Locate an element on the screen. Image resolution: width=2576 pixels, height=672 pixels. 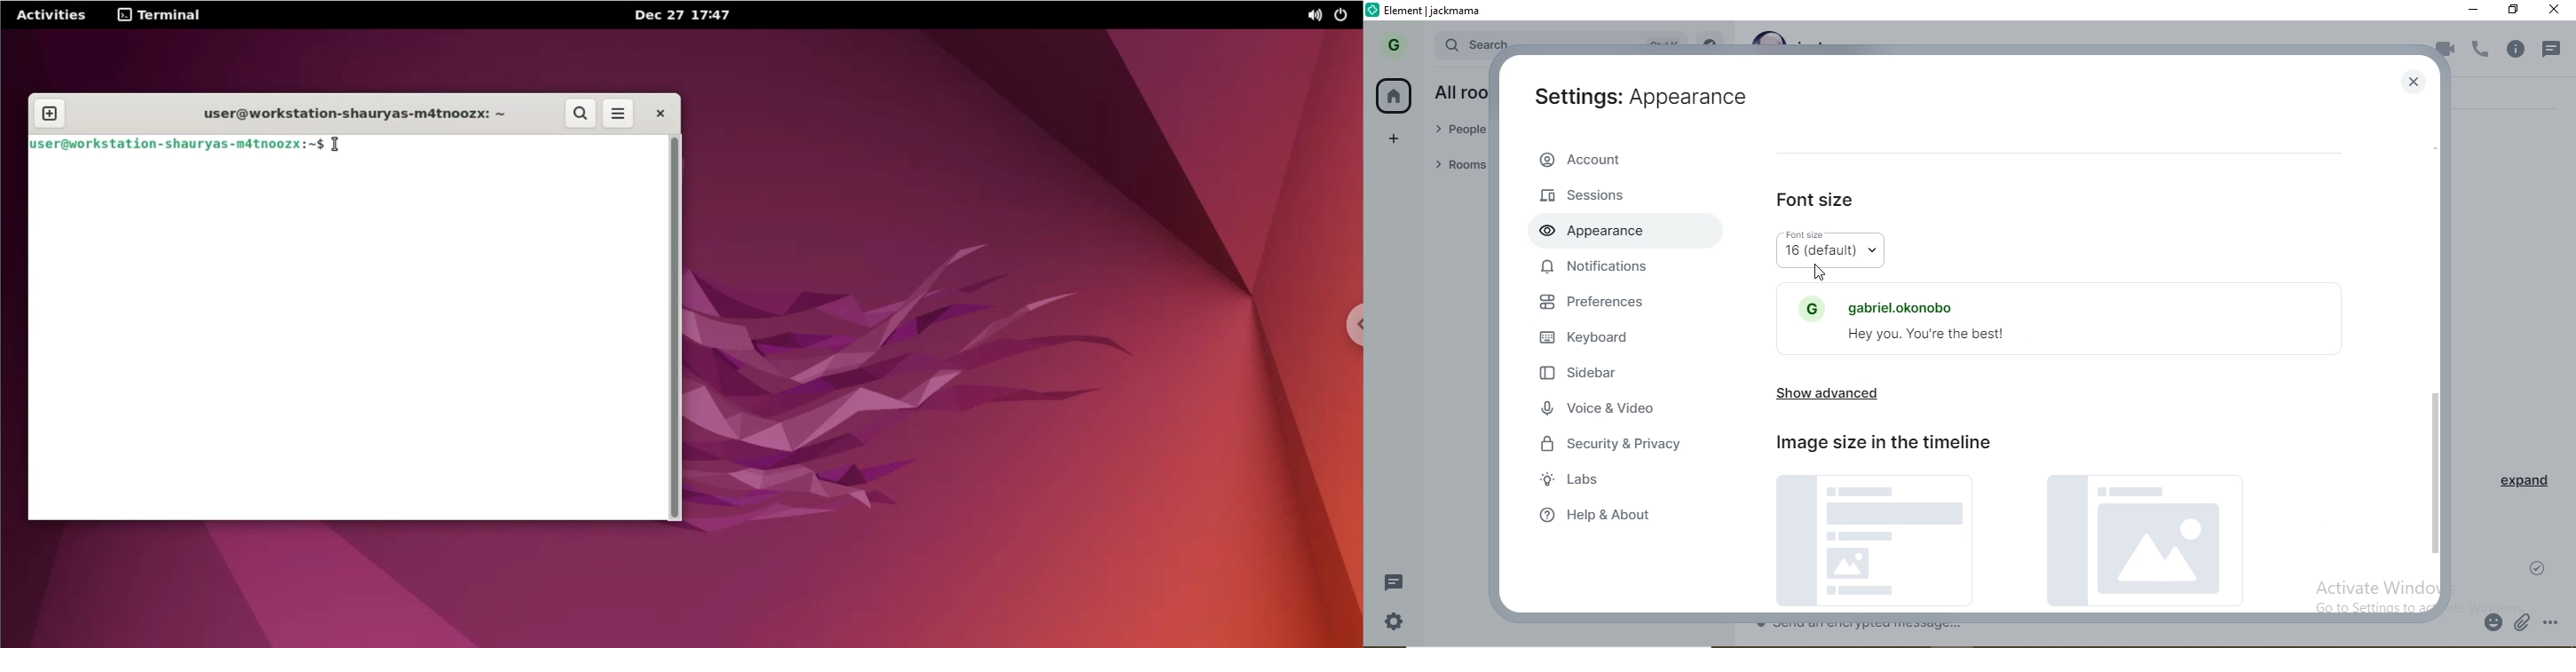
preferences is located at coordinates (1606, 302).